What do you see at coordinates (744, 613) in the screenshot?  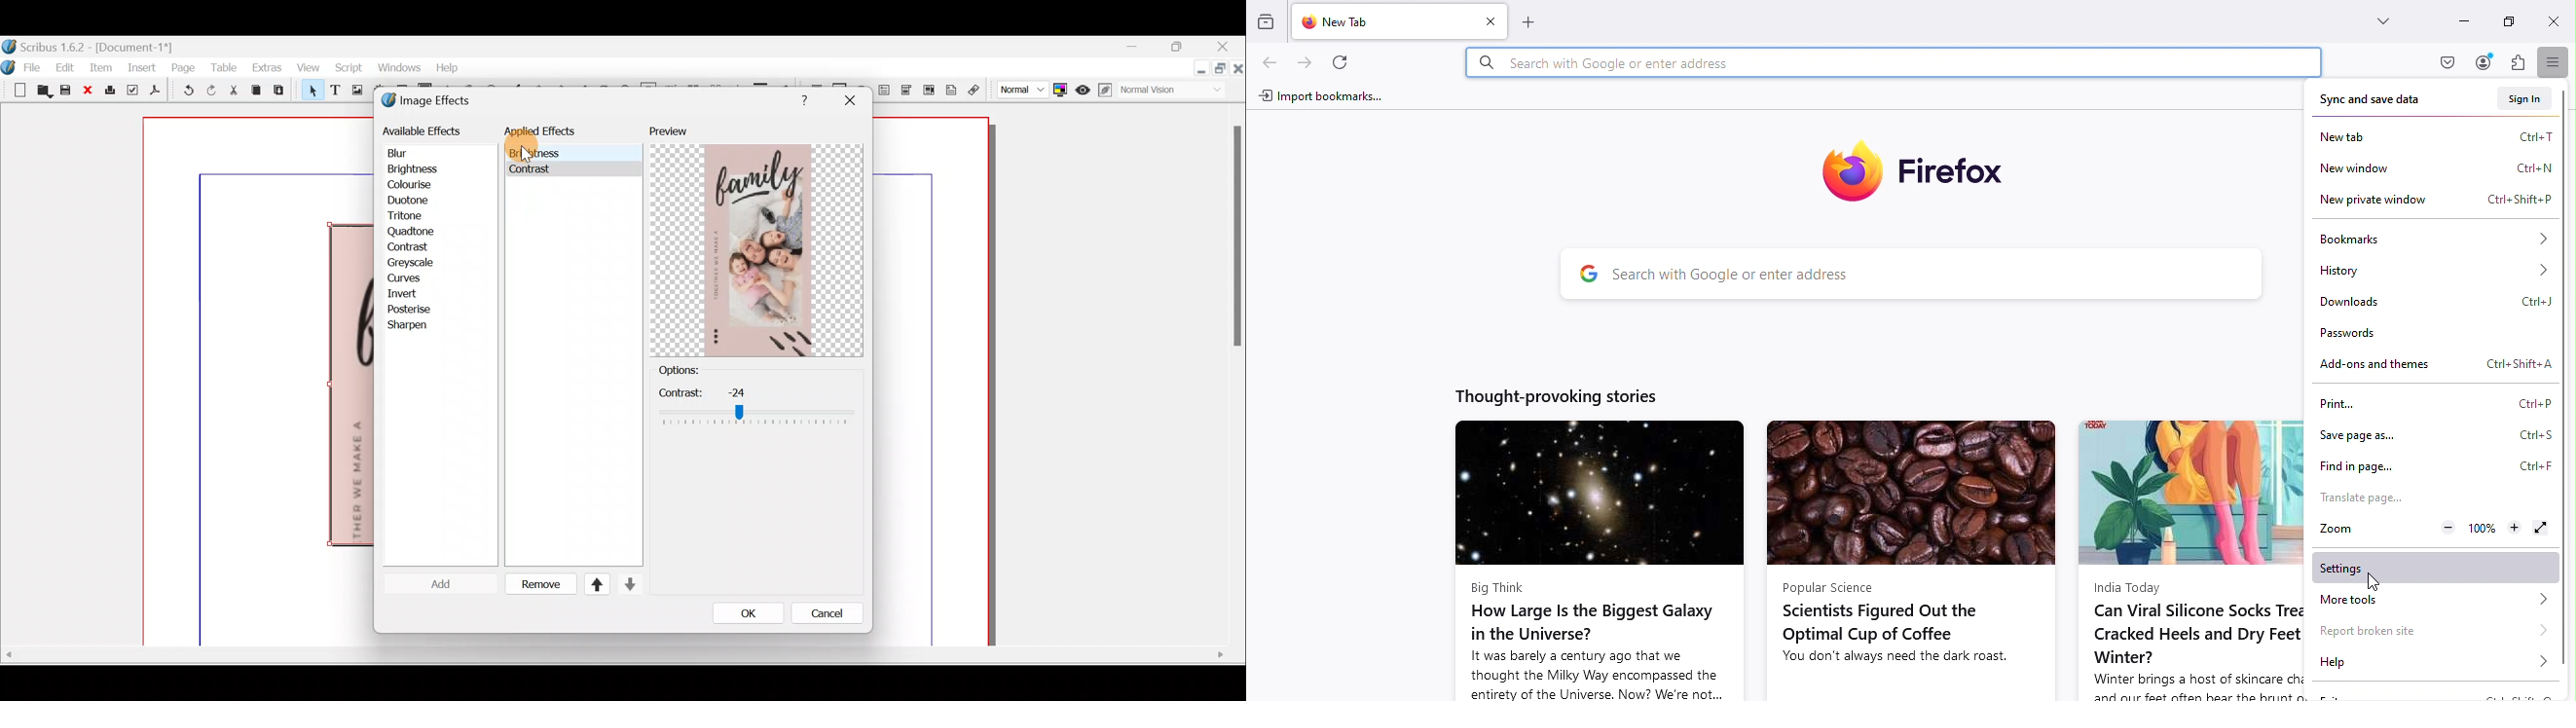 I see `OK` at bounding box center [744, 613].